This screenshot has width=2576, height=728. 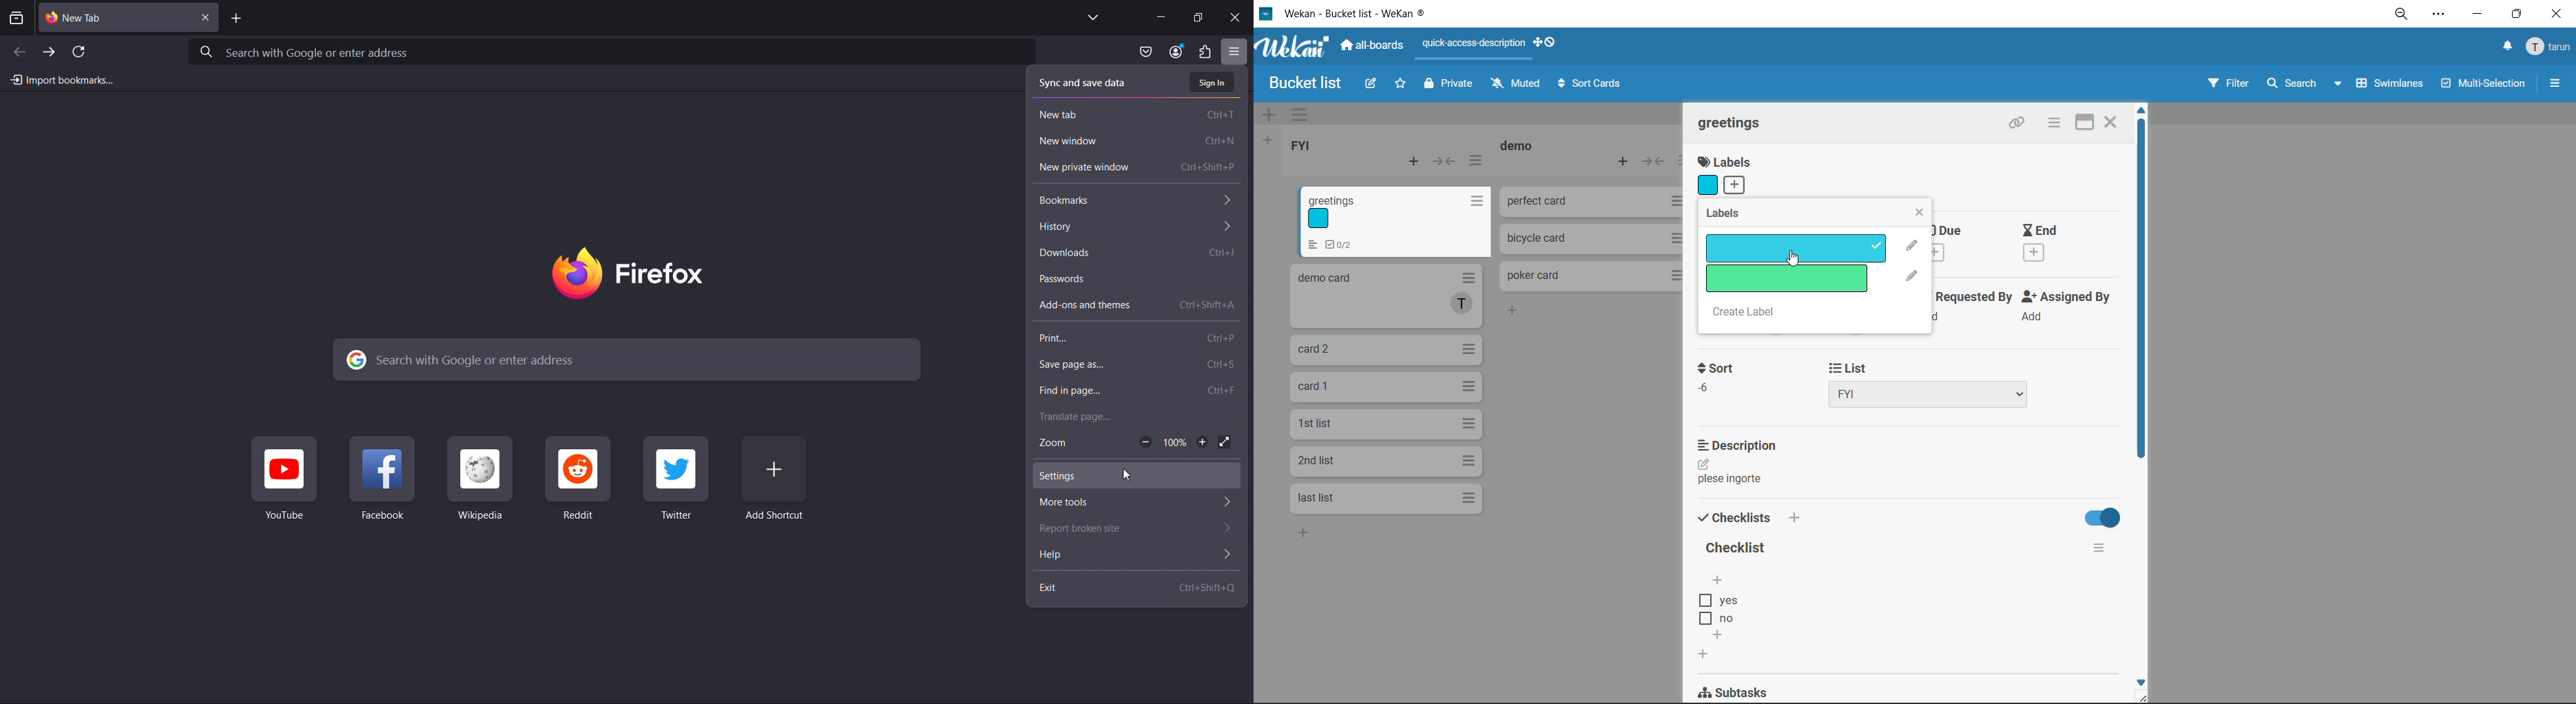 I want to click on cursor, so click(x=1128, y=475).